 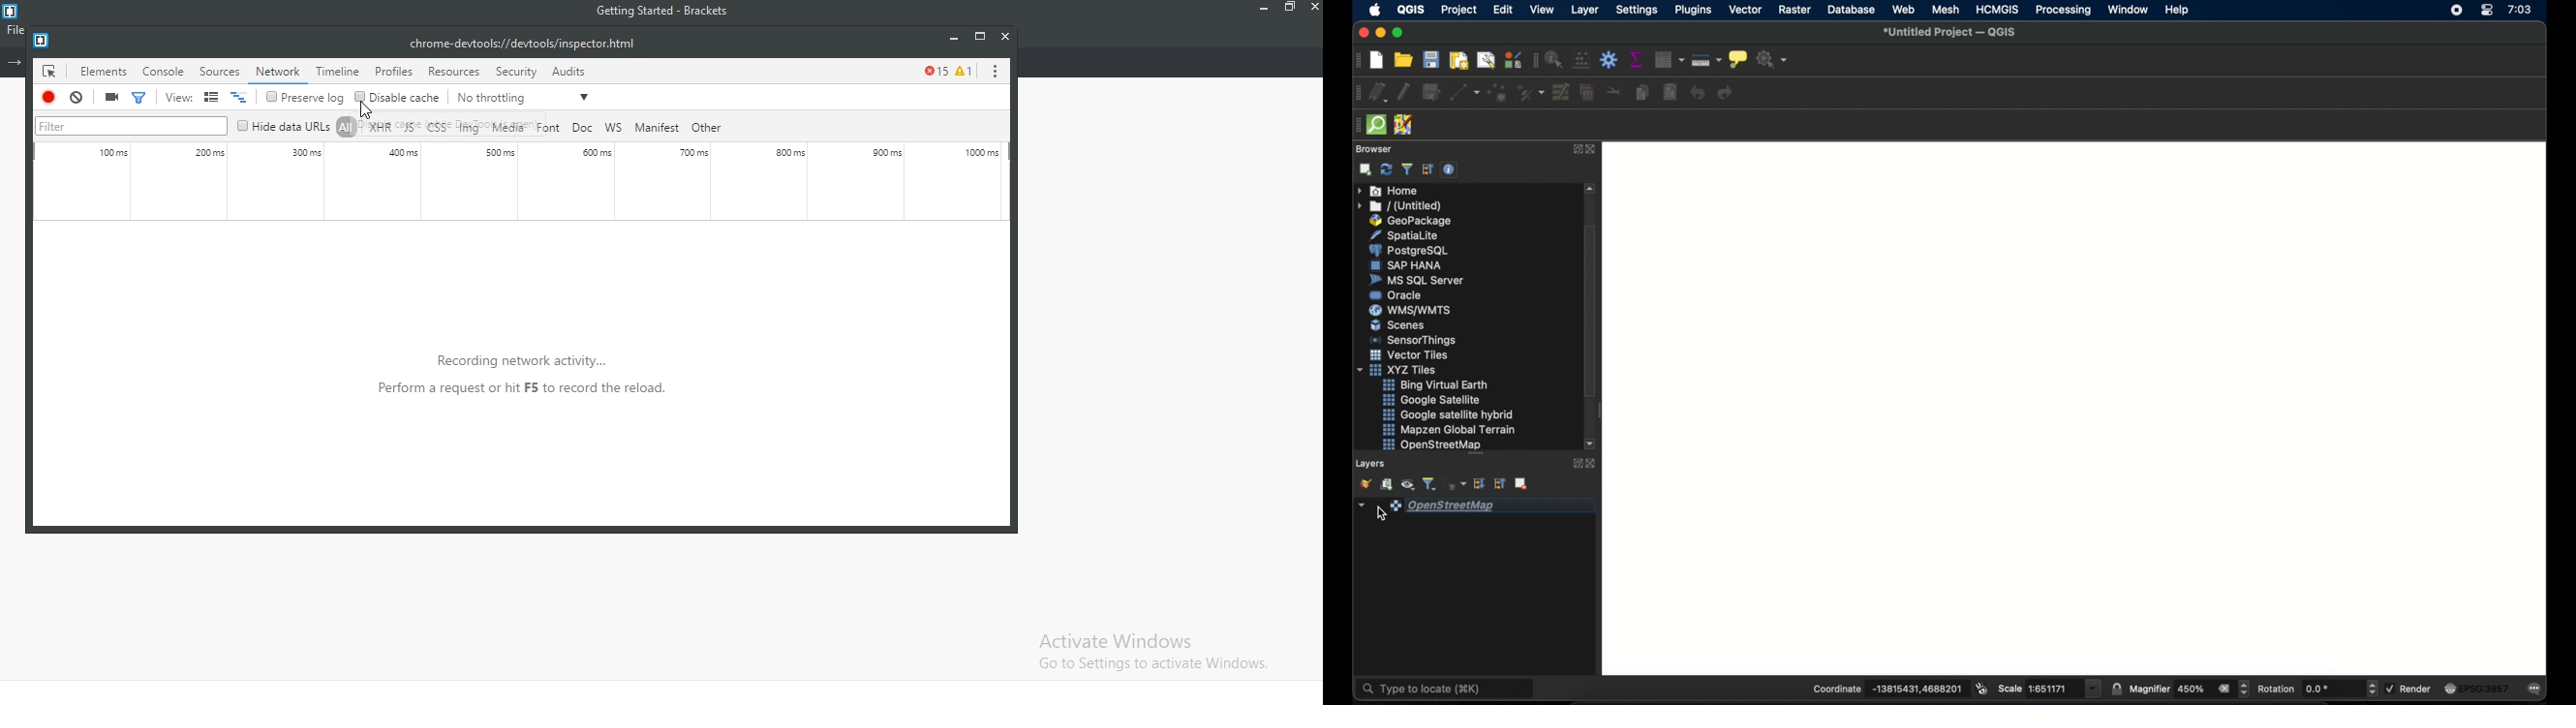 I want to click on minimize, so click(x=1378, y=31).